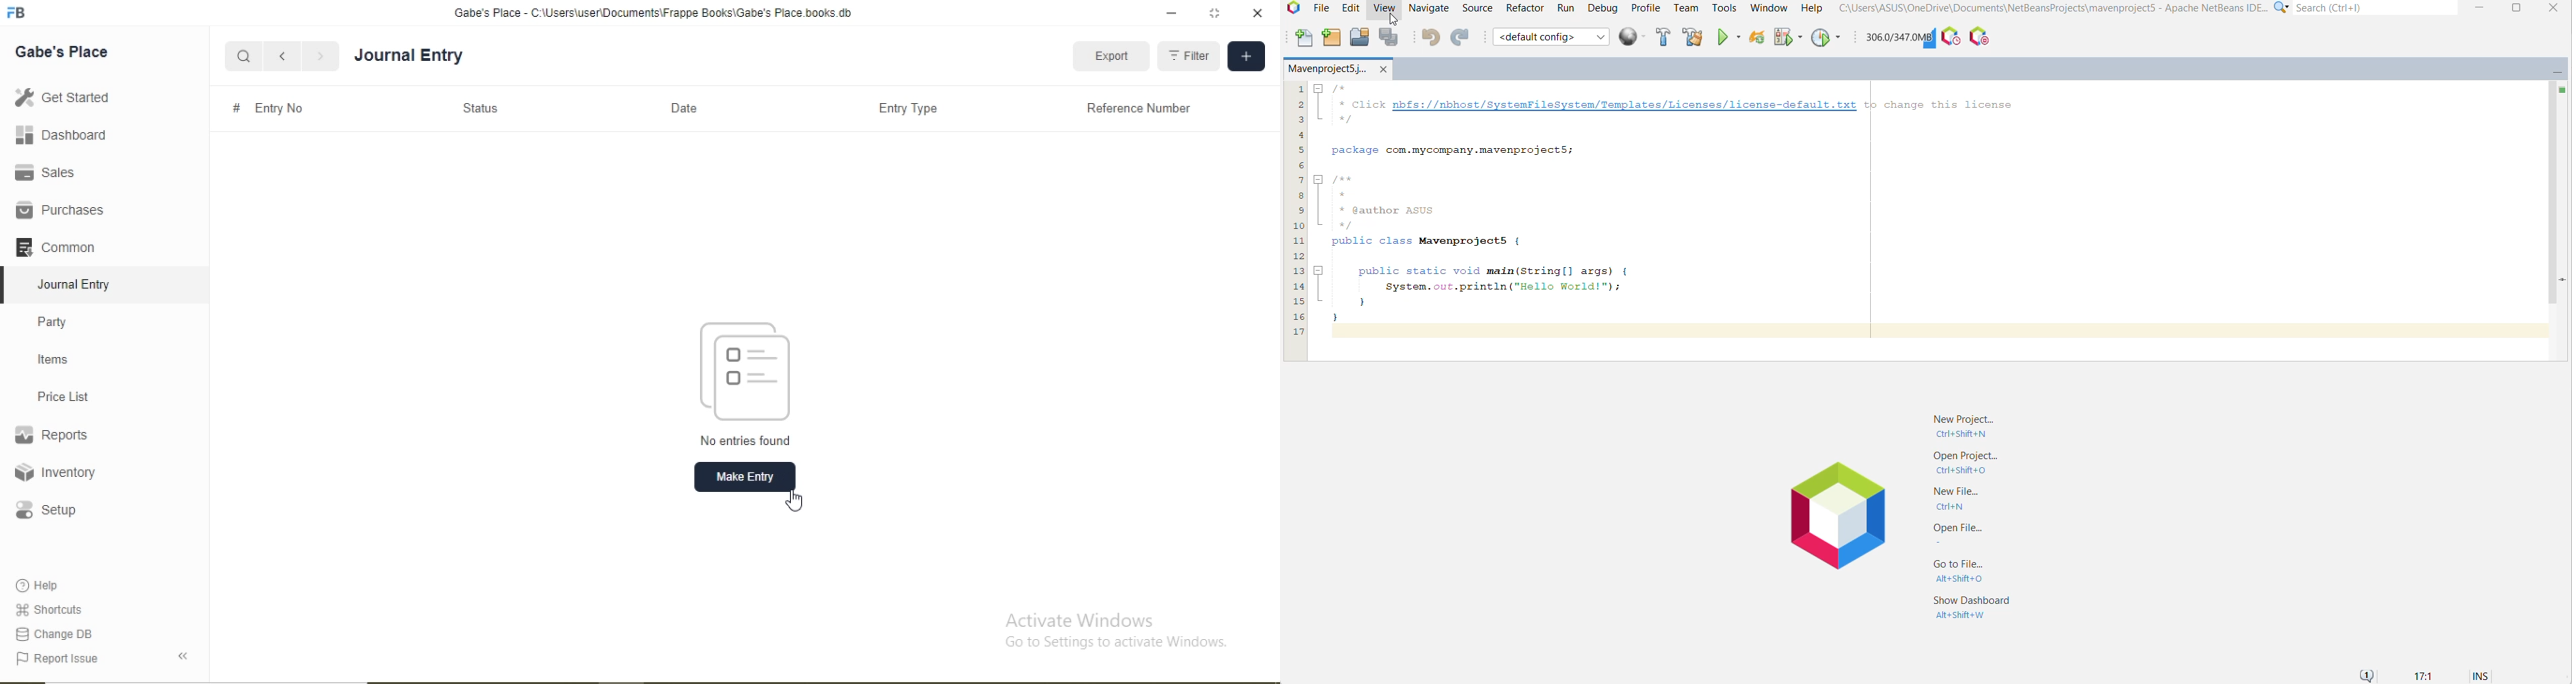  I want to click on Make Entry, so click(745, 477).